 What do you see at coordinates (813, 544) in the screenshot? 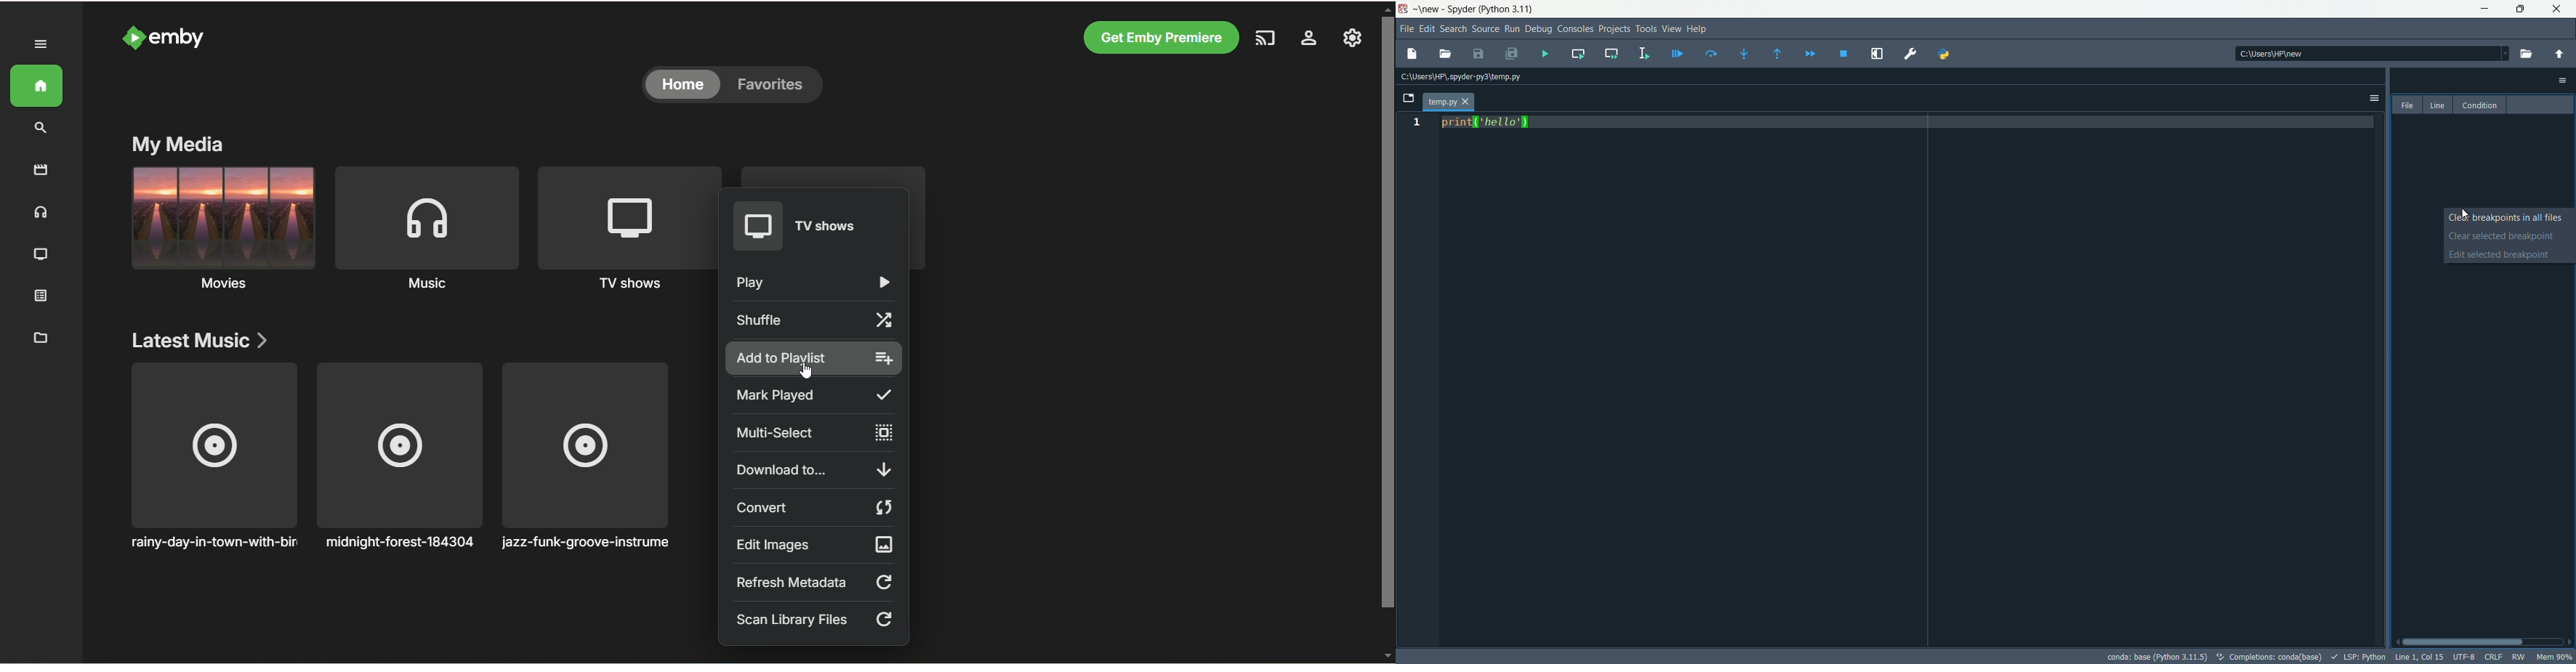
I see `edit images` at bounding box center [813, 544].